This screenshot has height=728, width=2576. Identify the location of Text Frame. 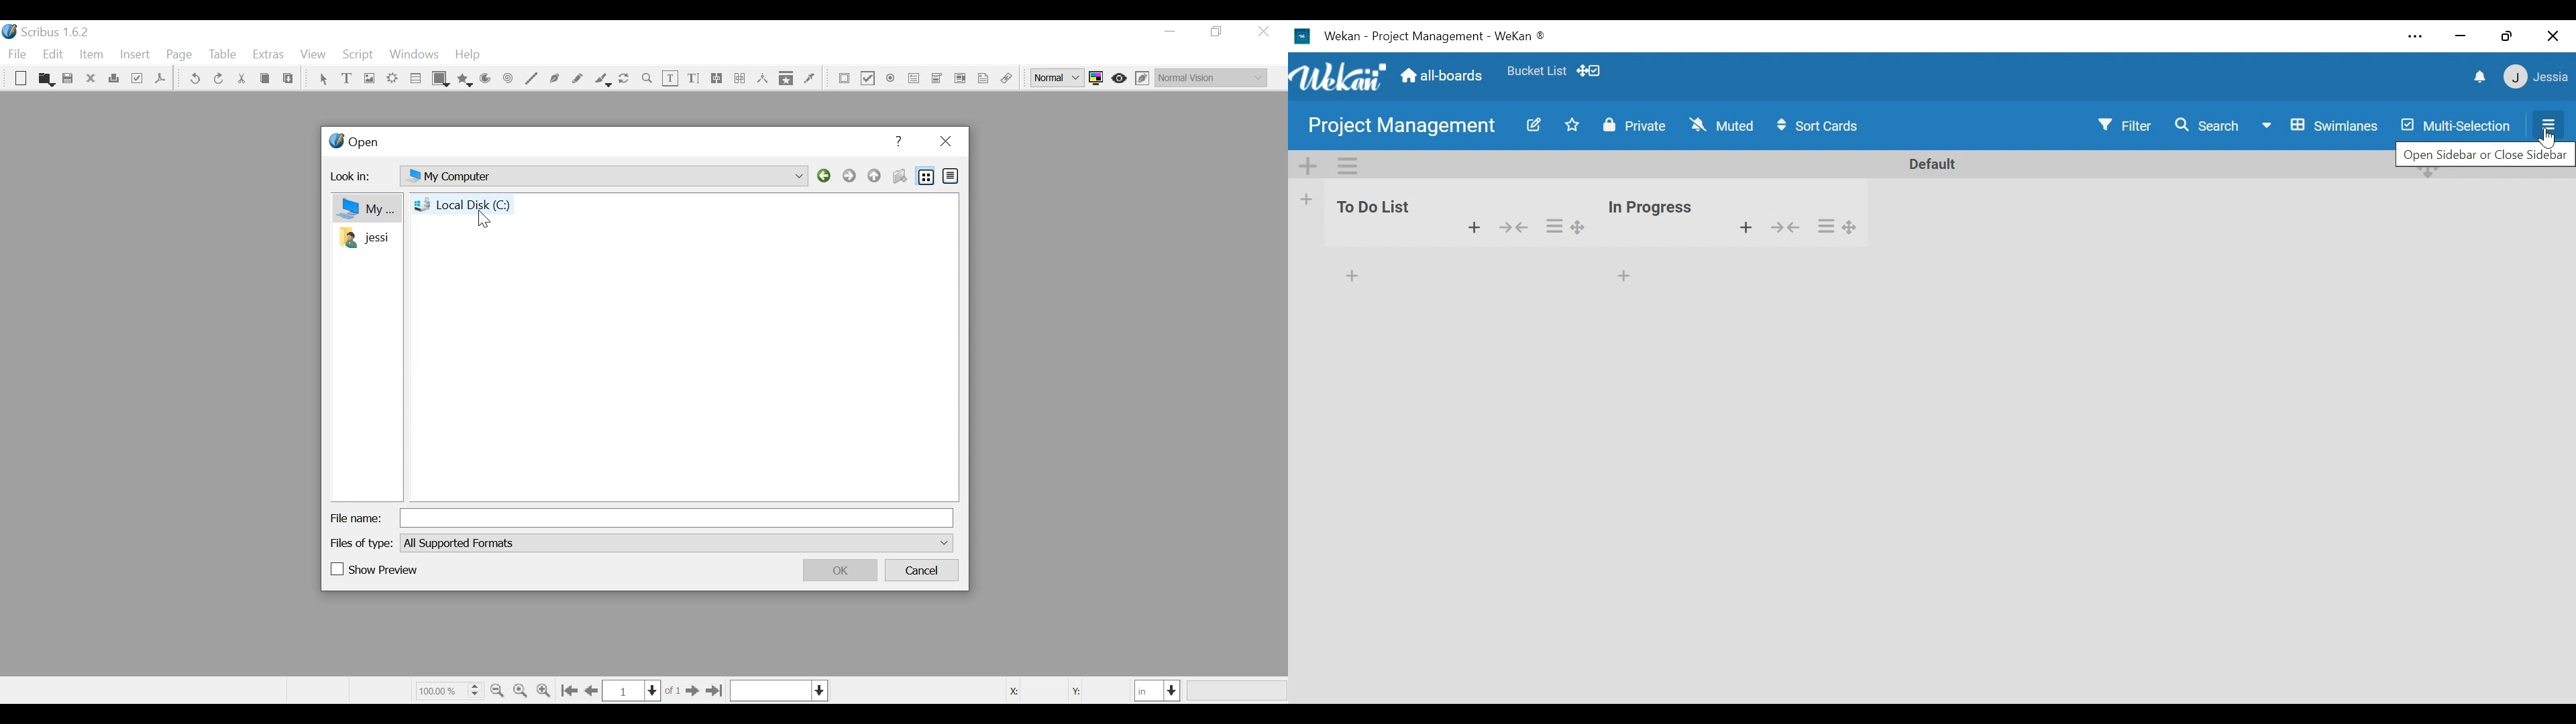
(348, 79).